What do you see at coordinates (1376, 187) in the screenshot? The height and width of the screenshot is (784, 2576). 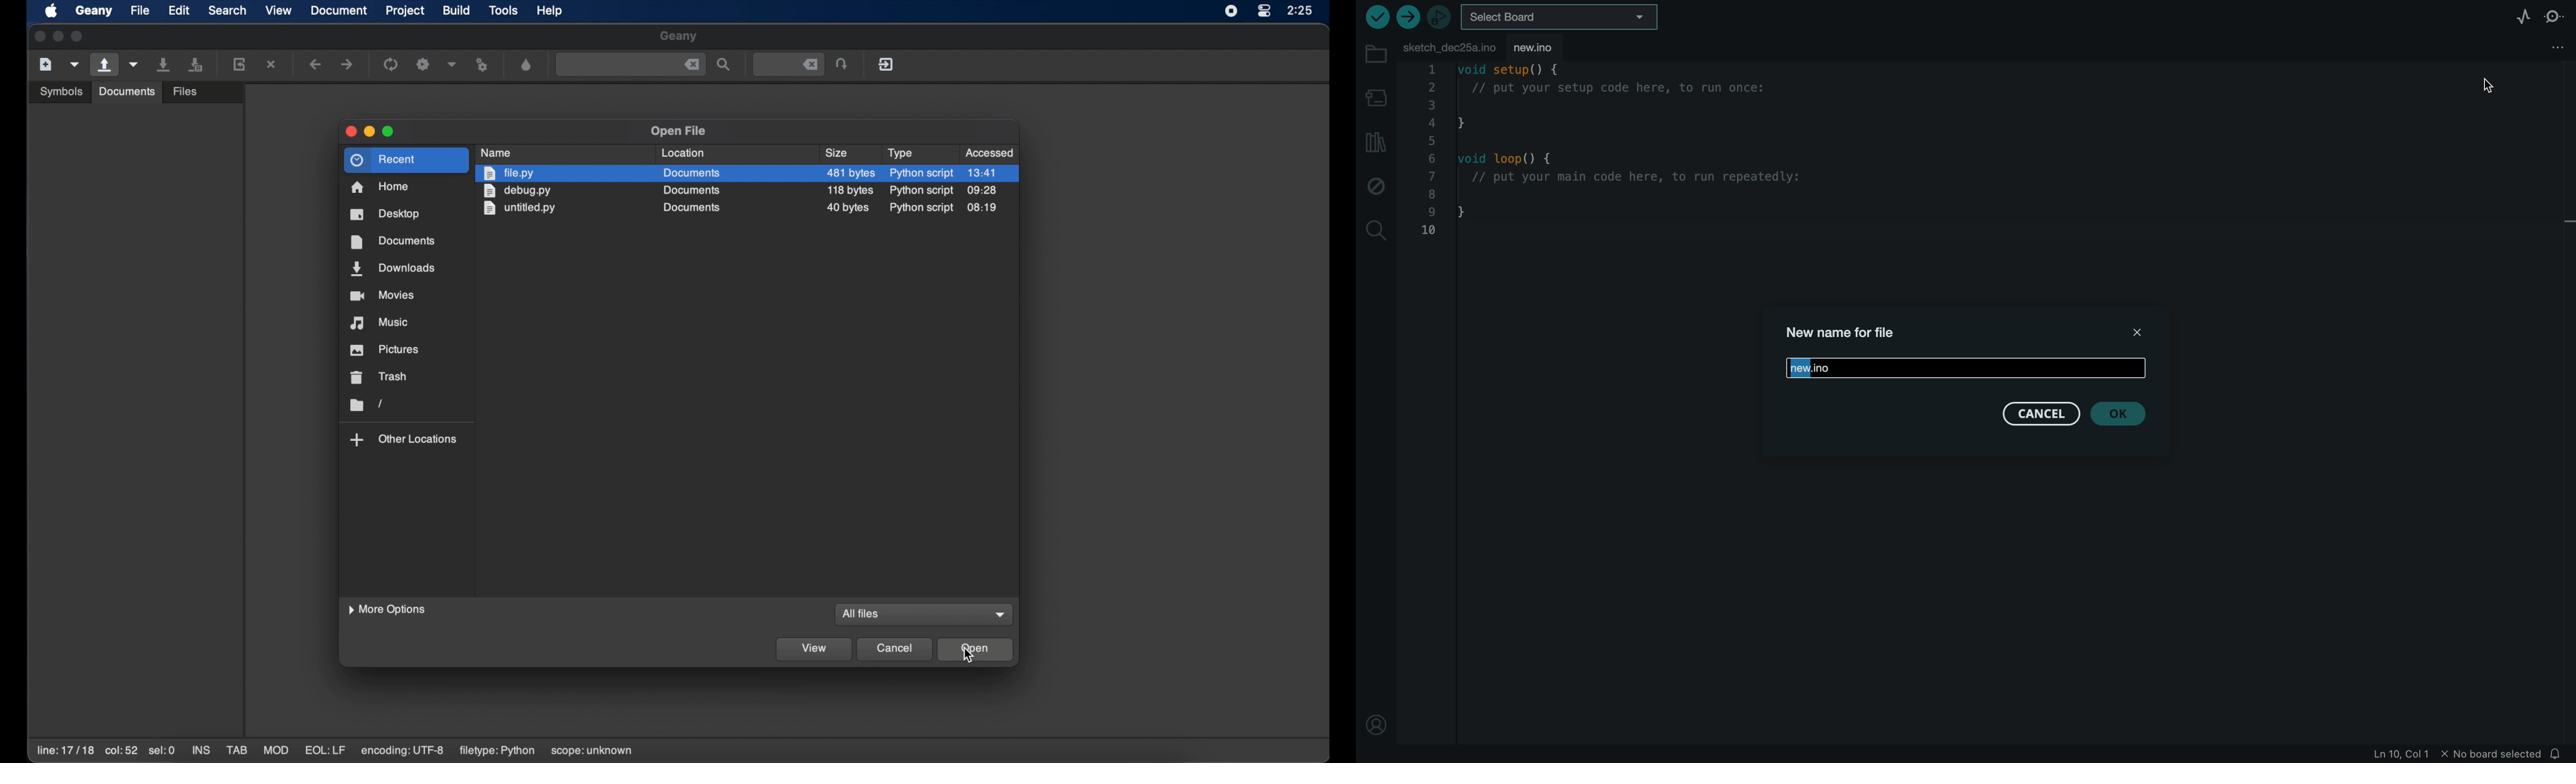 I see `debug` at bounding box center [1376, 187].